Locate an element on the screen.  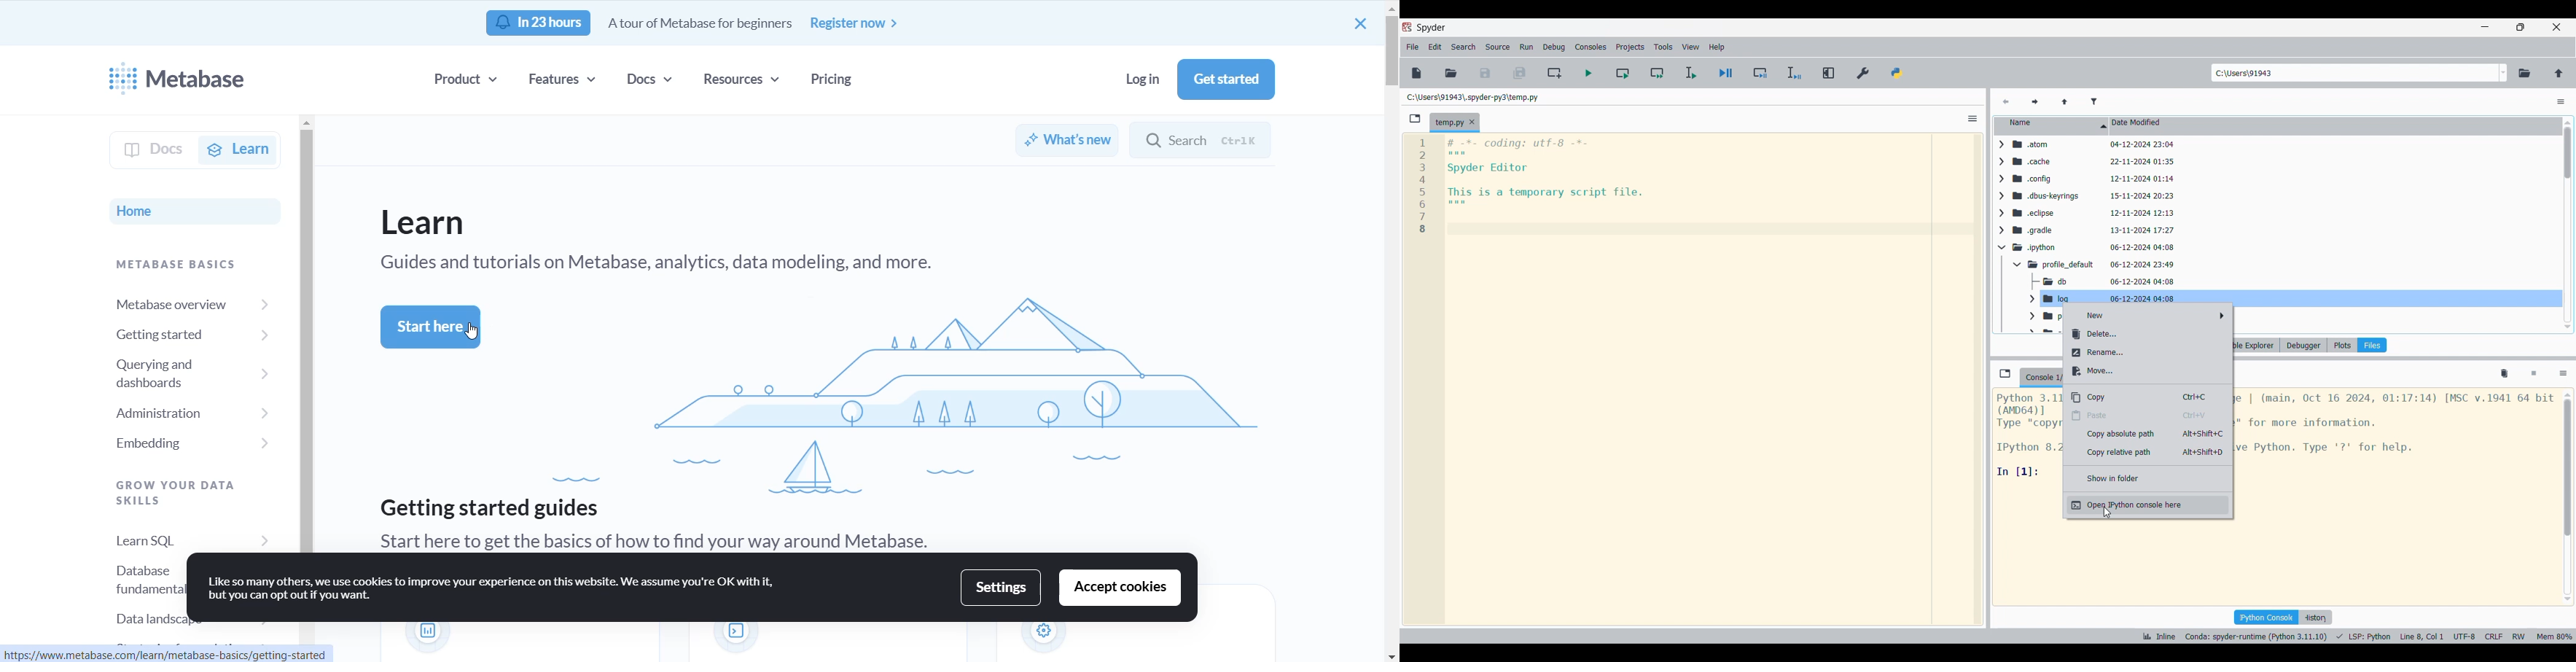
Move is located at coordinates (2148, 371).